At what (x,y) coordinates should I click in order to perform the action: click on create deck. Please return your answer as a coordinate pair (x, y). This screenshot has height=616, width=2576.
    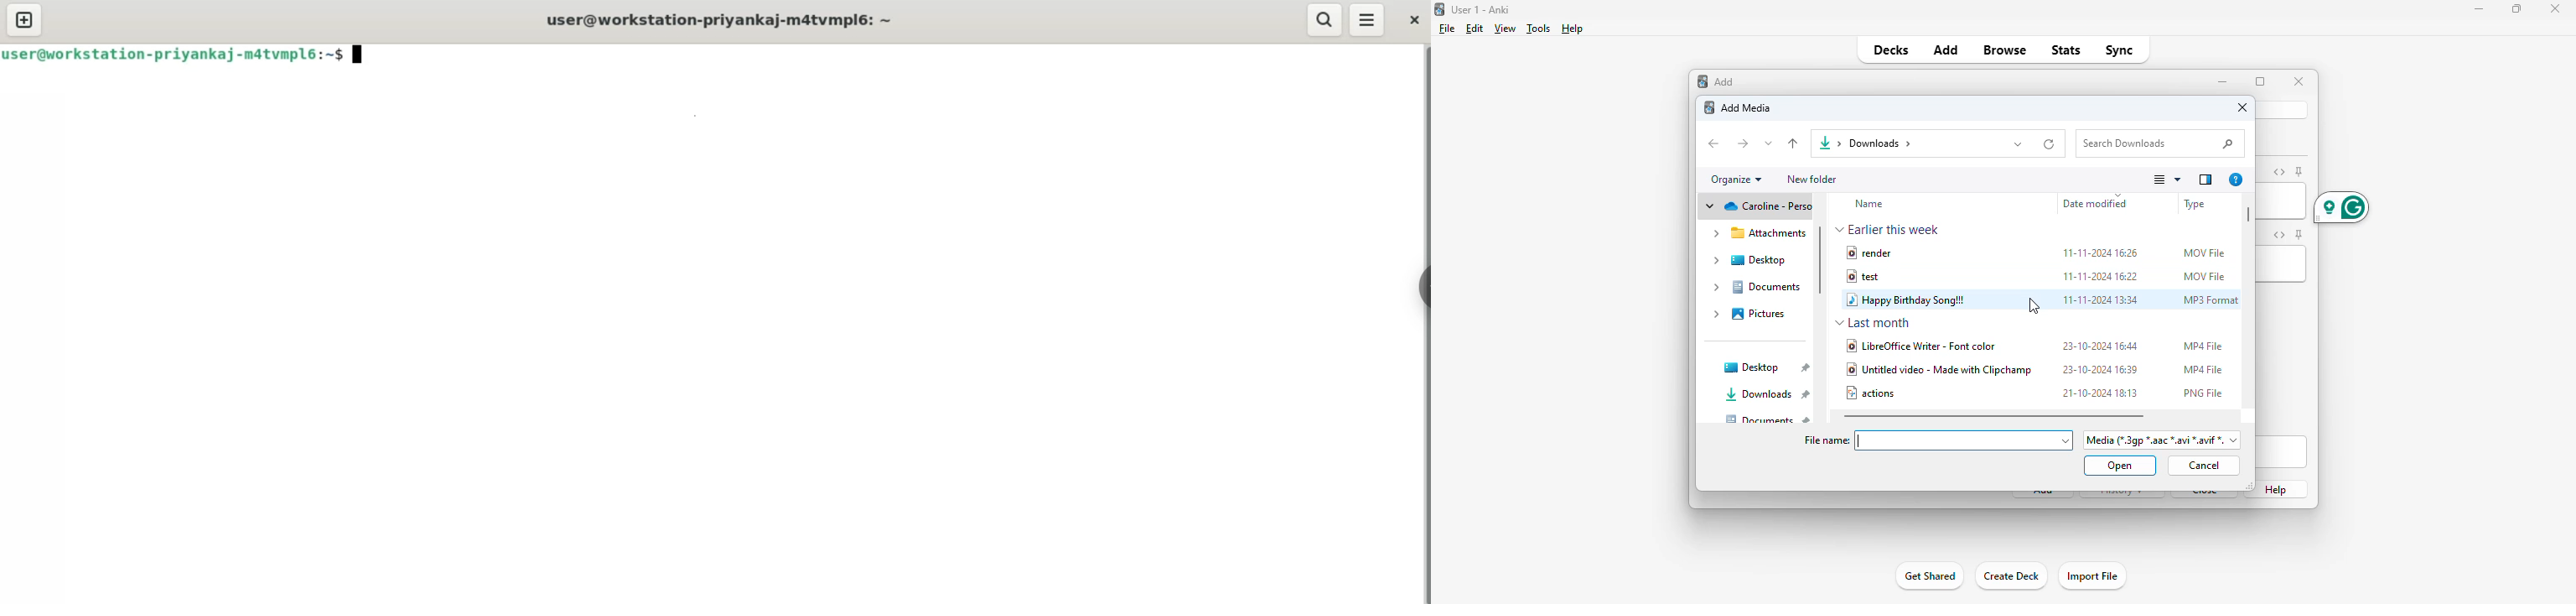
    Looking at the image, I should click on (2010, 576).